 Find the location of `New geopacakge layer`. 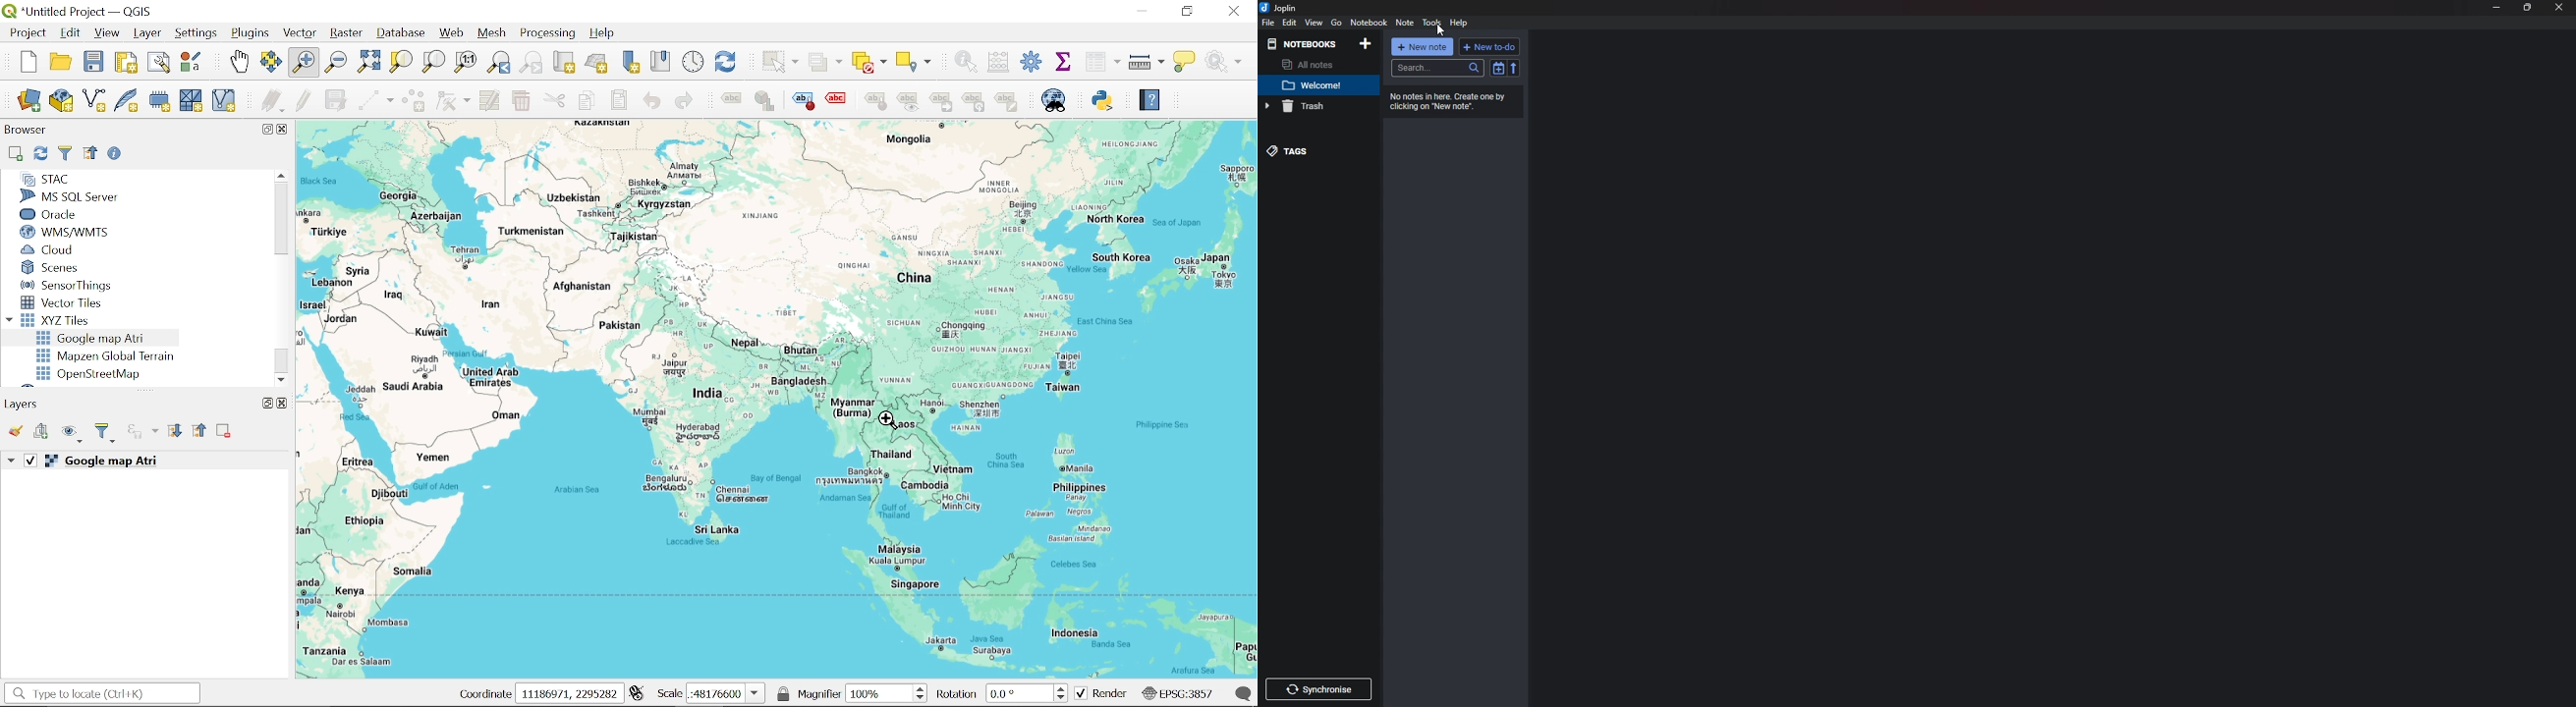

New geopacakge layer is located at coordinates (62, 100).